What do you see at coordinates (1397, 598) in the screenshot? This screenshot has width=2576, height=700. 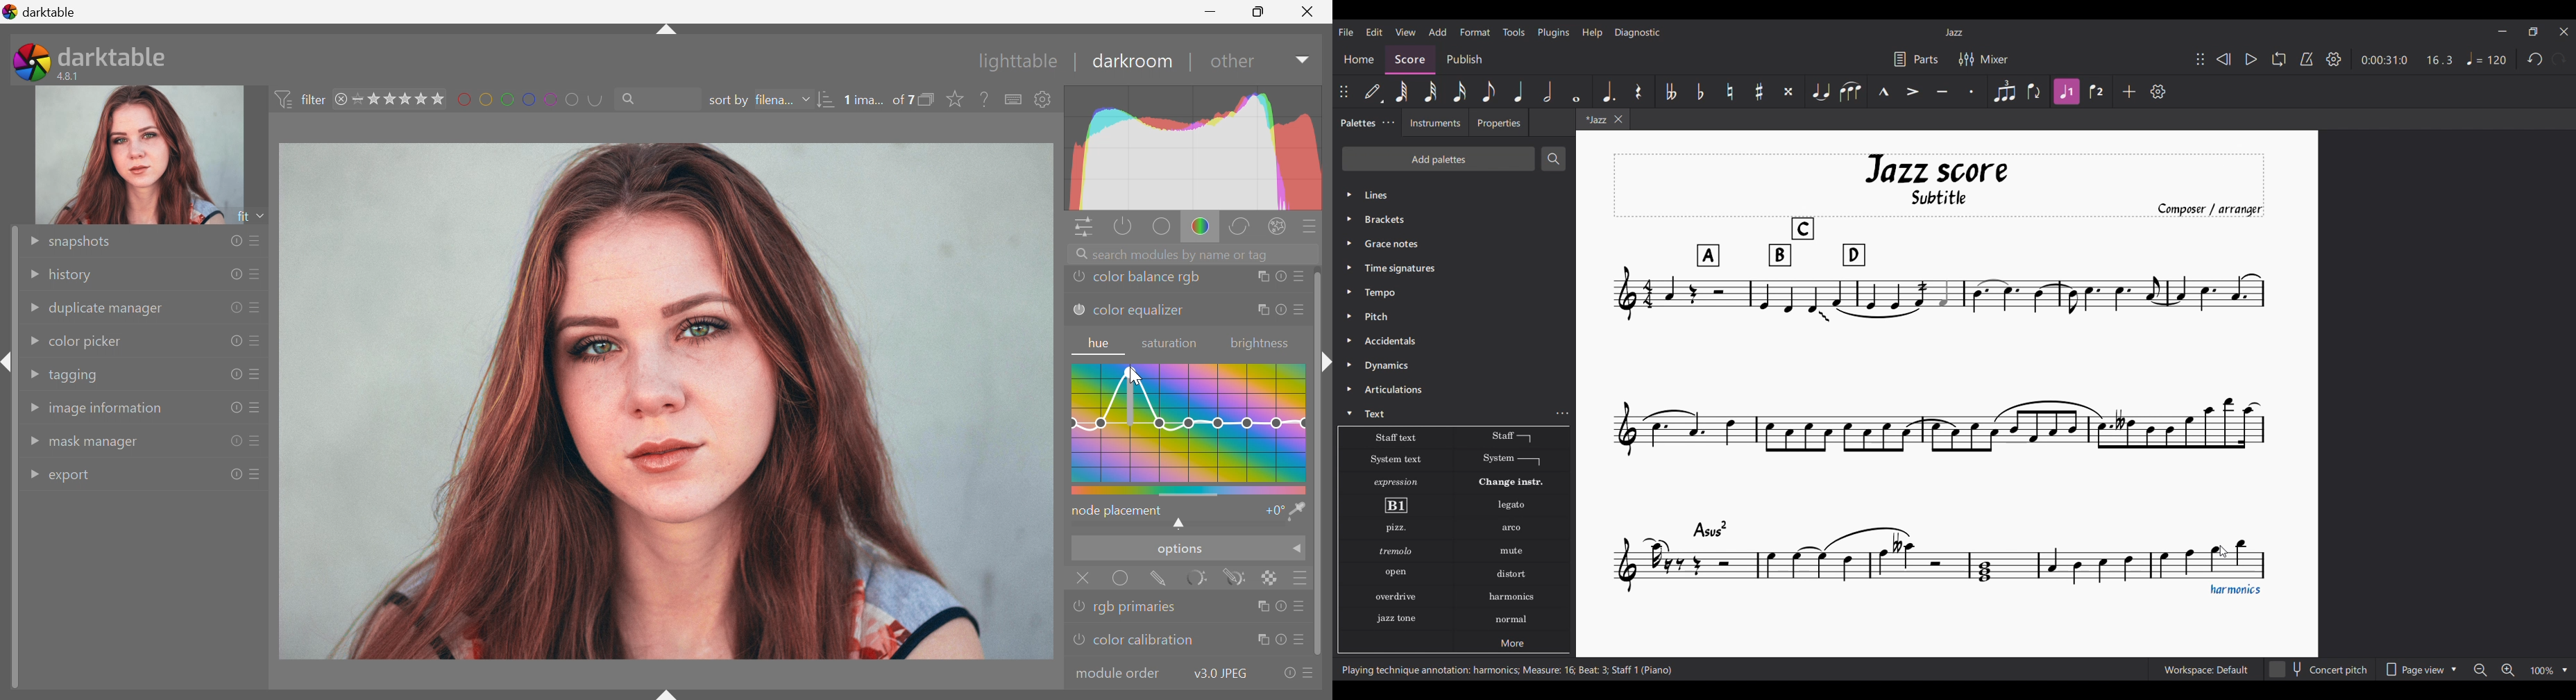 I see `overdrive` at bounding box center [1397, 598].